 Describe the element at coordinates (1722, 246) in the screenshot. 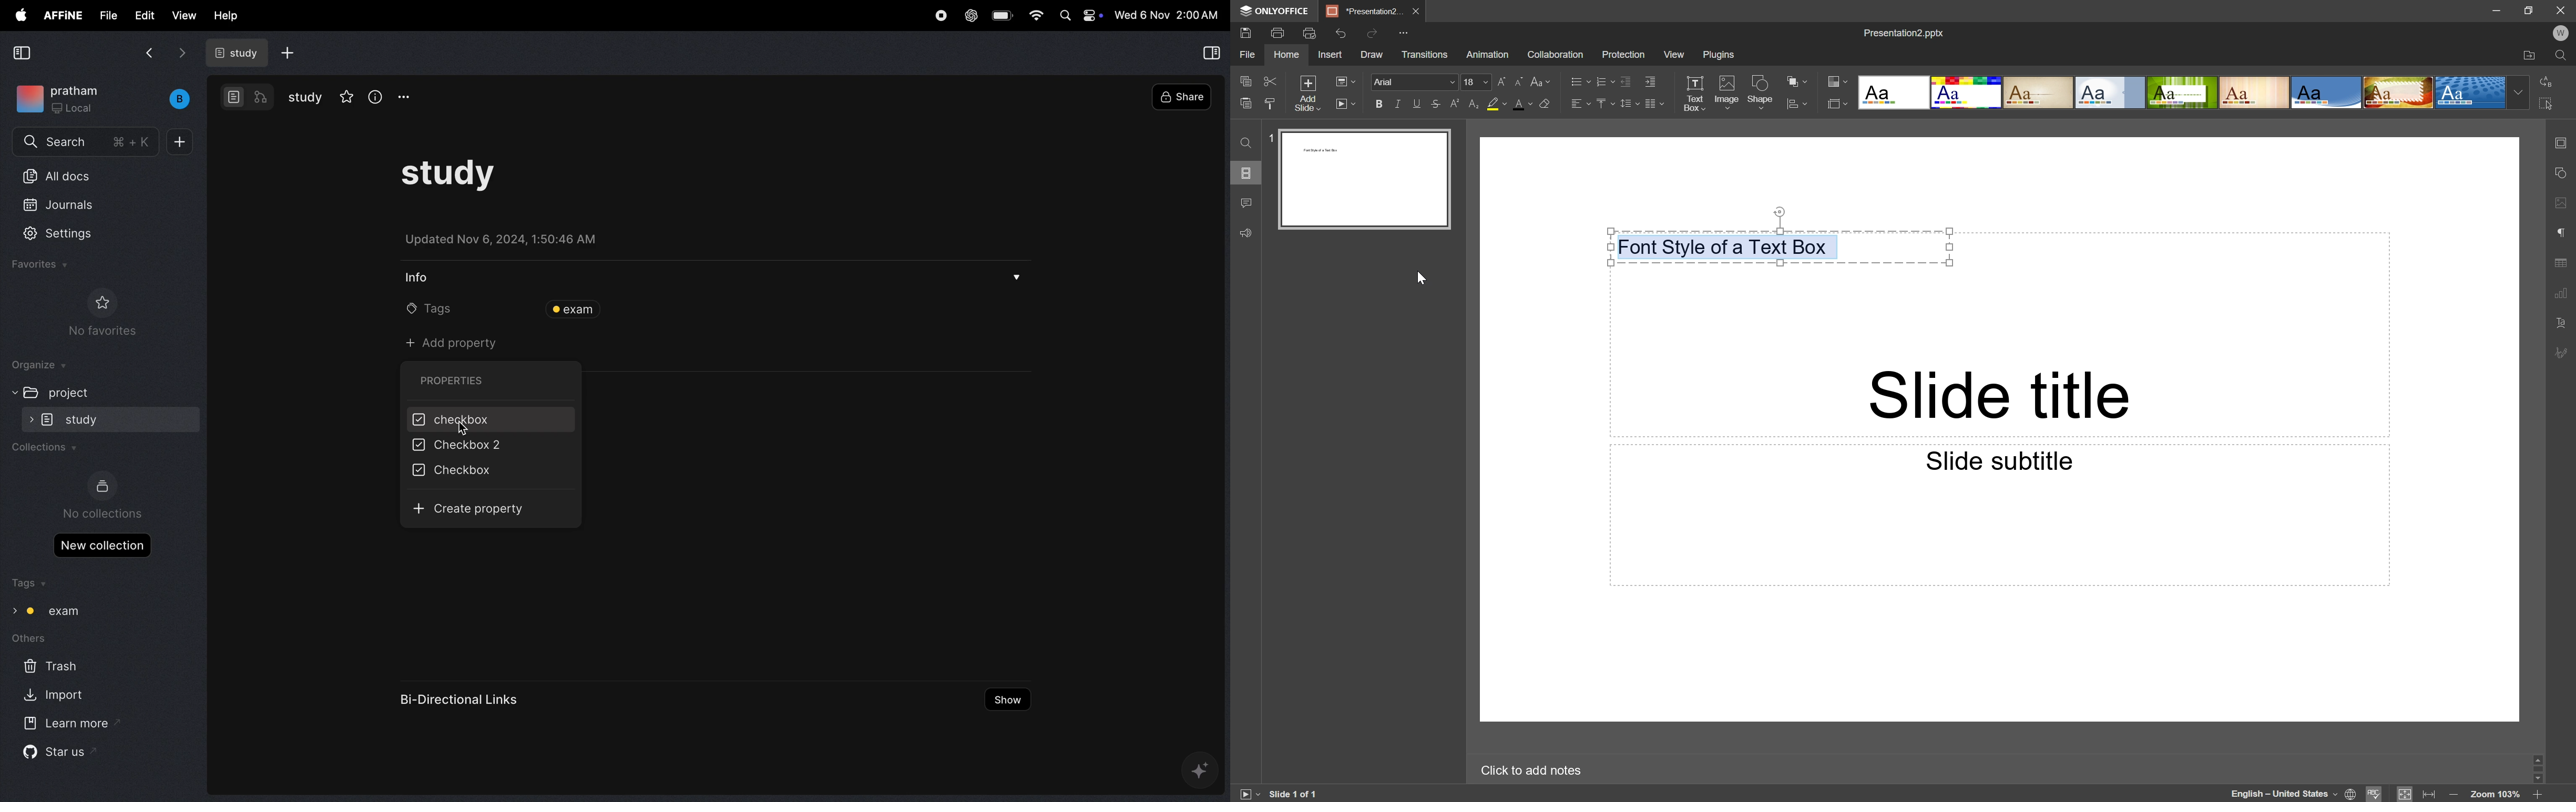

I see `Font style of a text box` at that location.